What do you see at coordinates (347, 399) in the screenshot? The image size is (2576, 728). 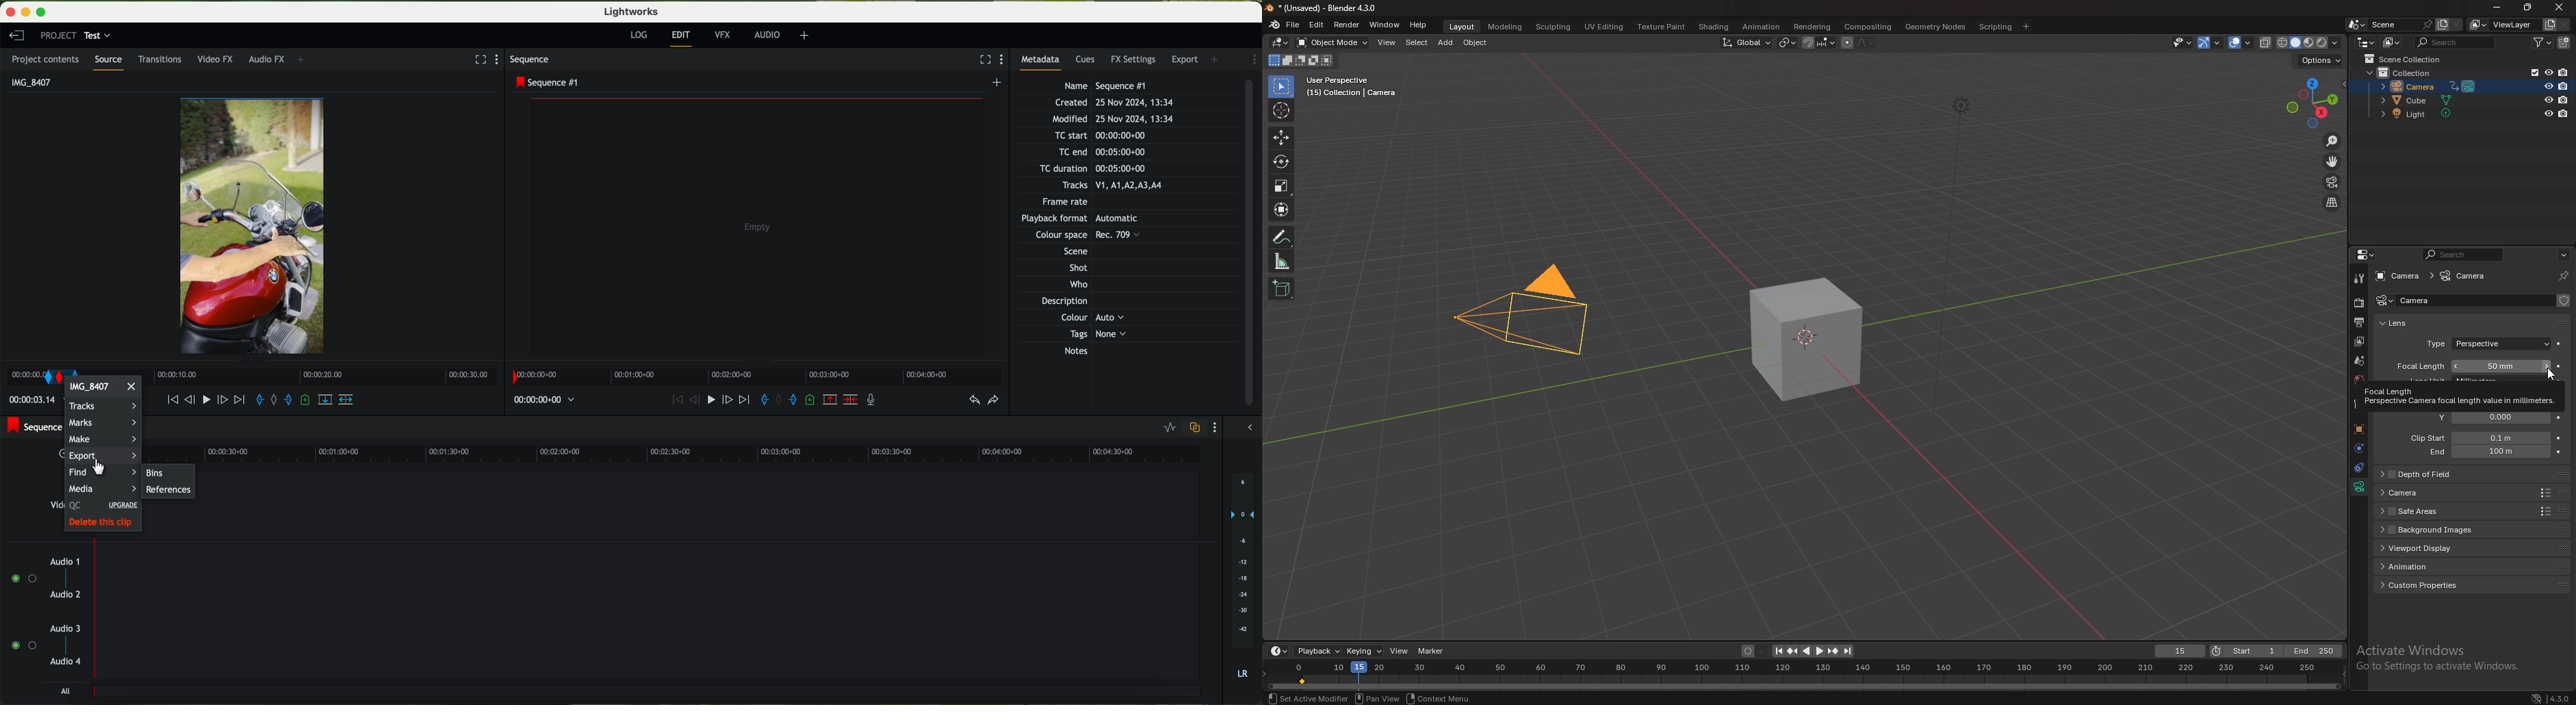 I see `insert into the target sequence` at bounding box center [347, 399].